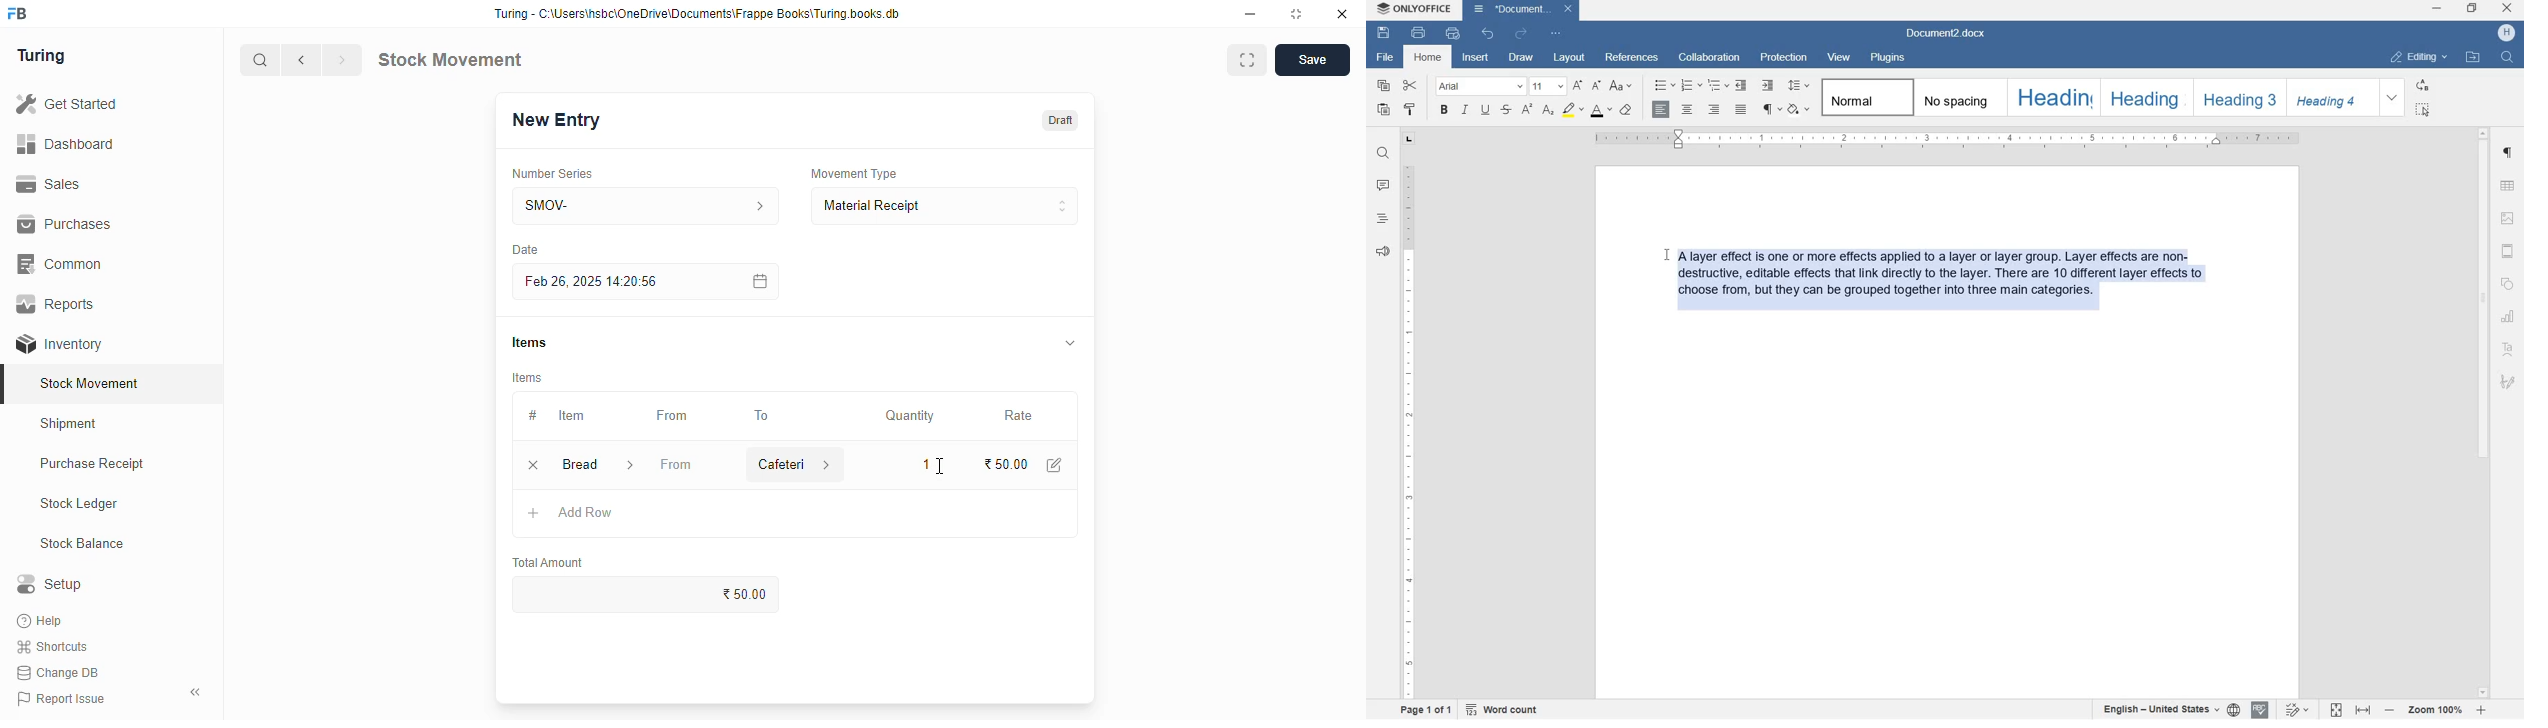 Image resolution: width=2548 pixels, height=728 pixels. Describe the element at coordinates (42, 56) in the screenshot. I see `turing` at that location.